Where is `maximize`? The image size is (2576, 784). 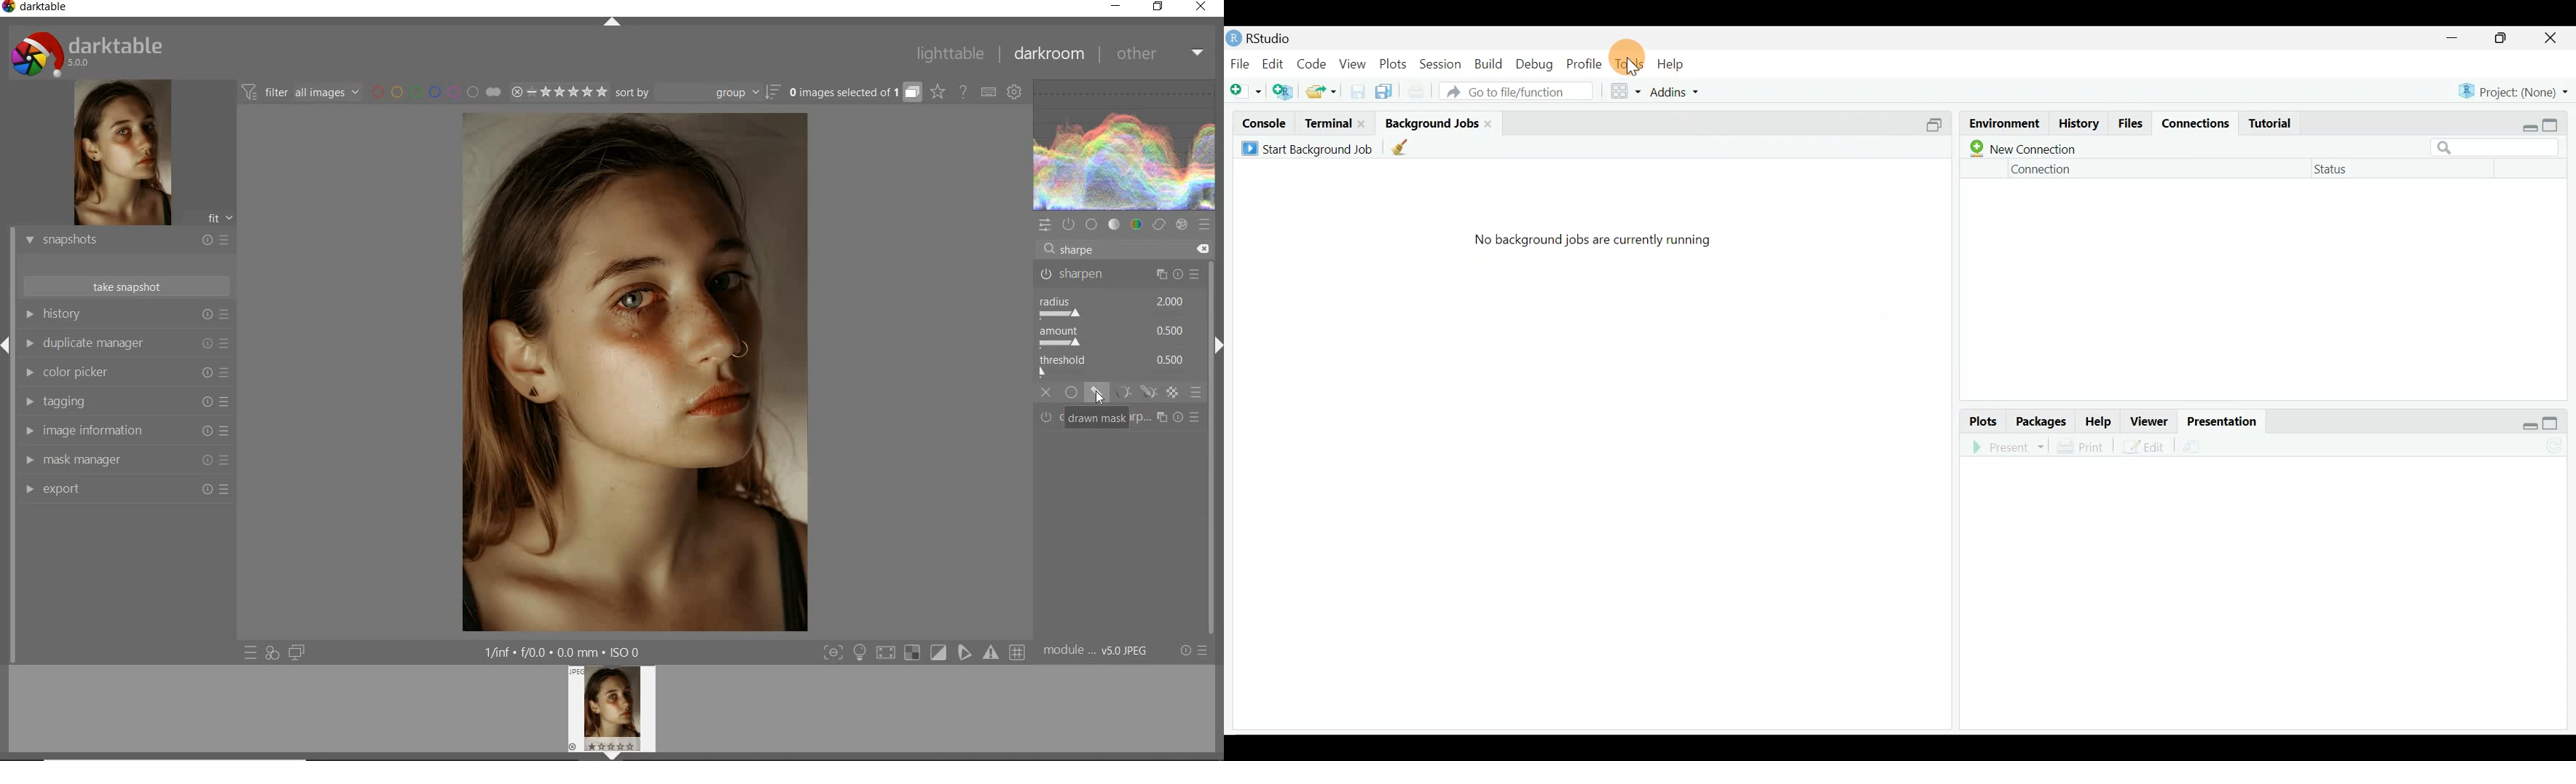
maximize is located at coordinates (2553, 419).